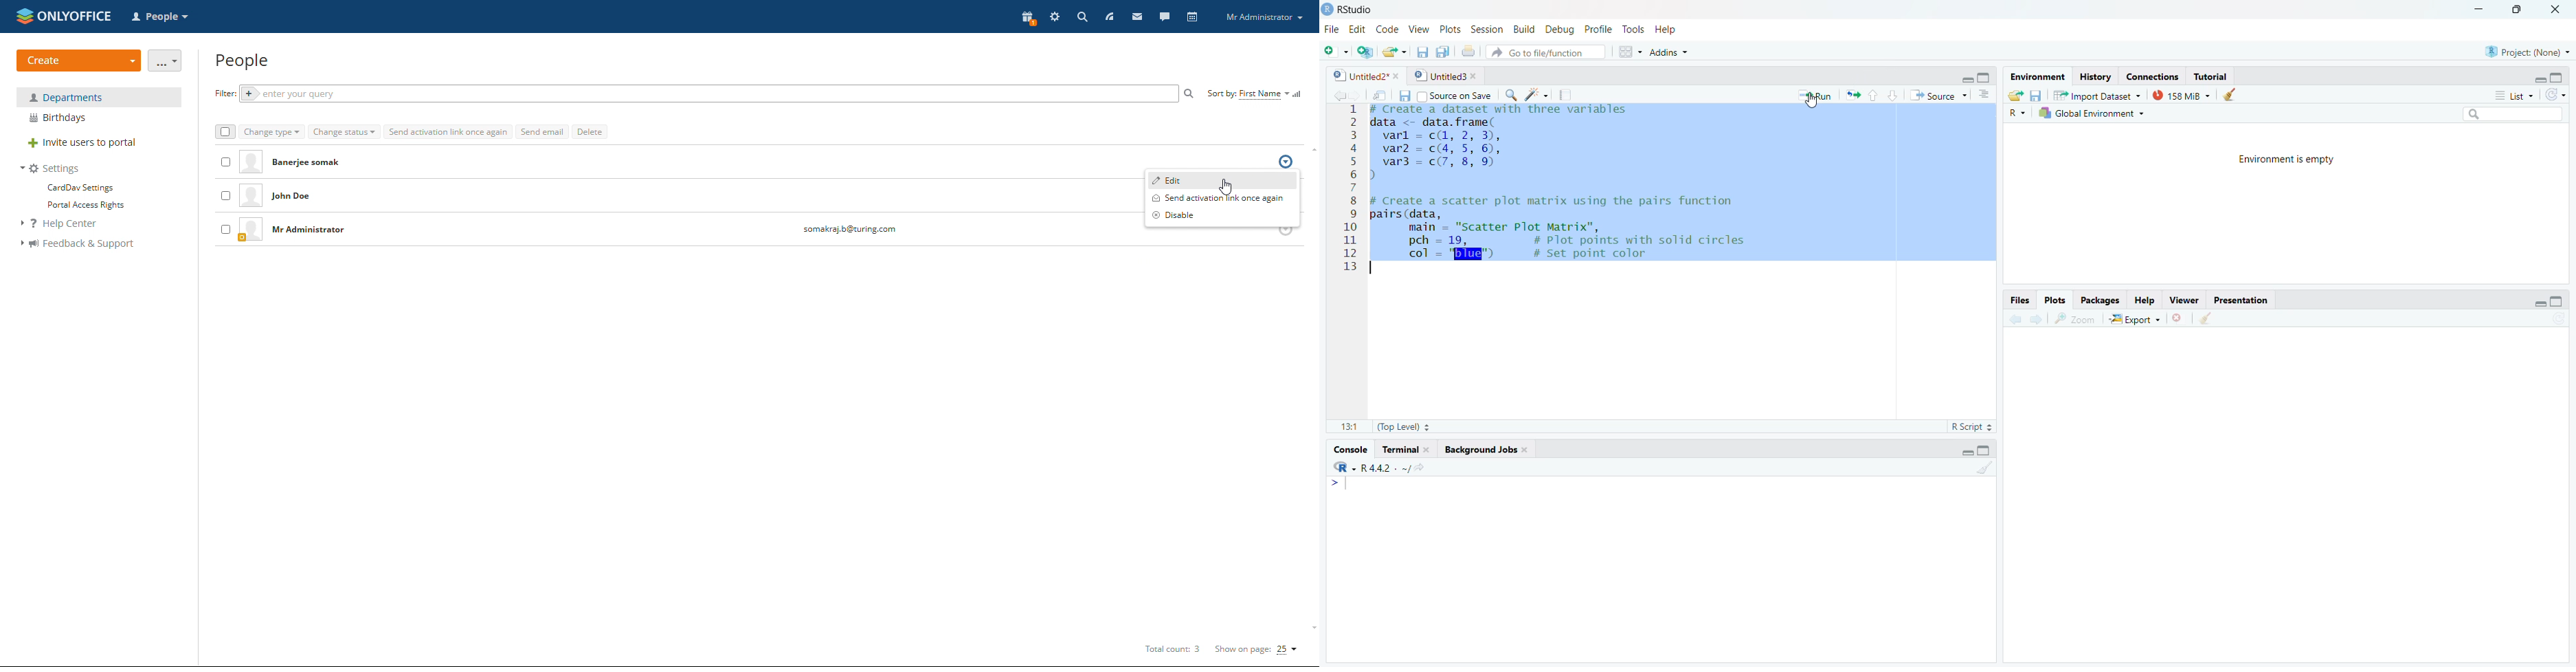 The image size is (2576, 672). Describe the element at coordinates (2035, 319) in the screenshot. I see `Backward` at that location.